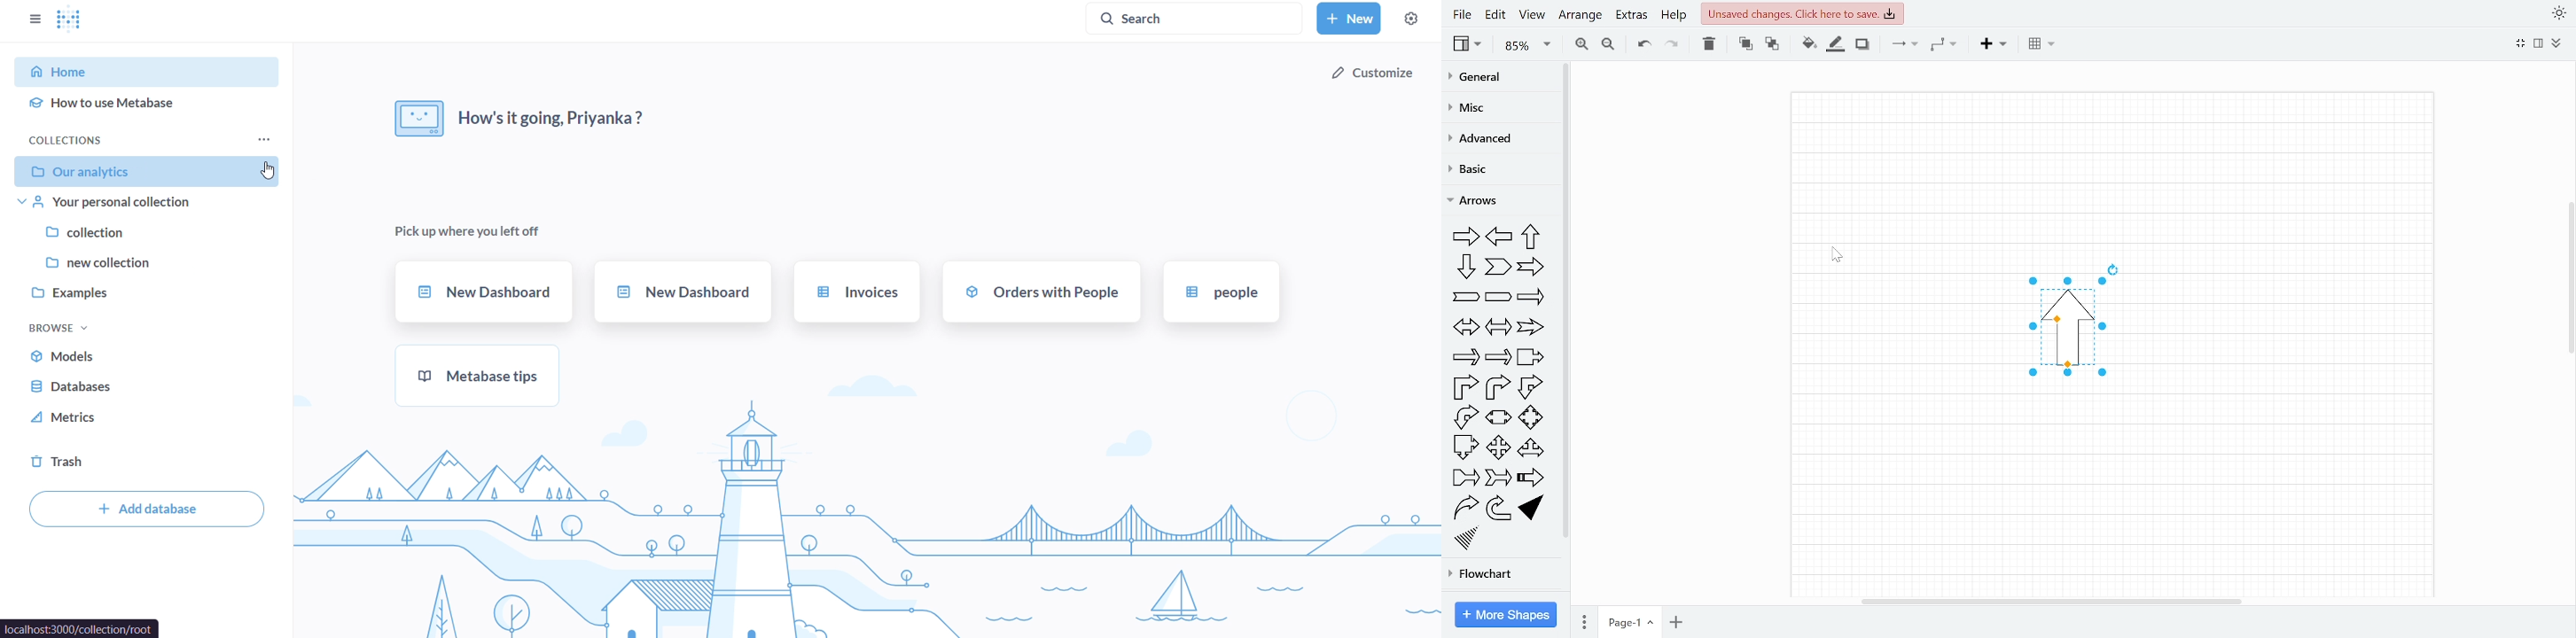 This screenshot has width=2576, height=644. What do you see at coordinates (1373, 74) in the screenshot?
I see `customize` at bounding box center [1373, 74].